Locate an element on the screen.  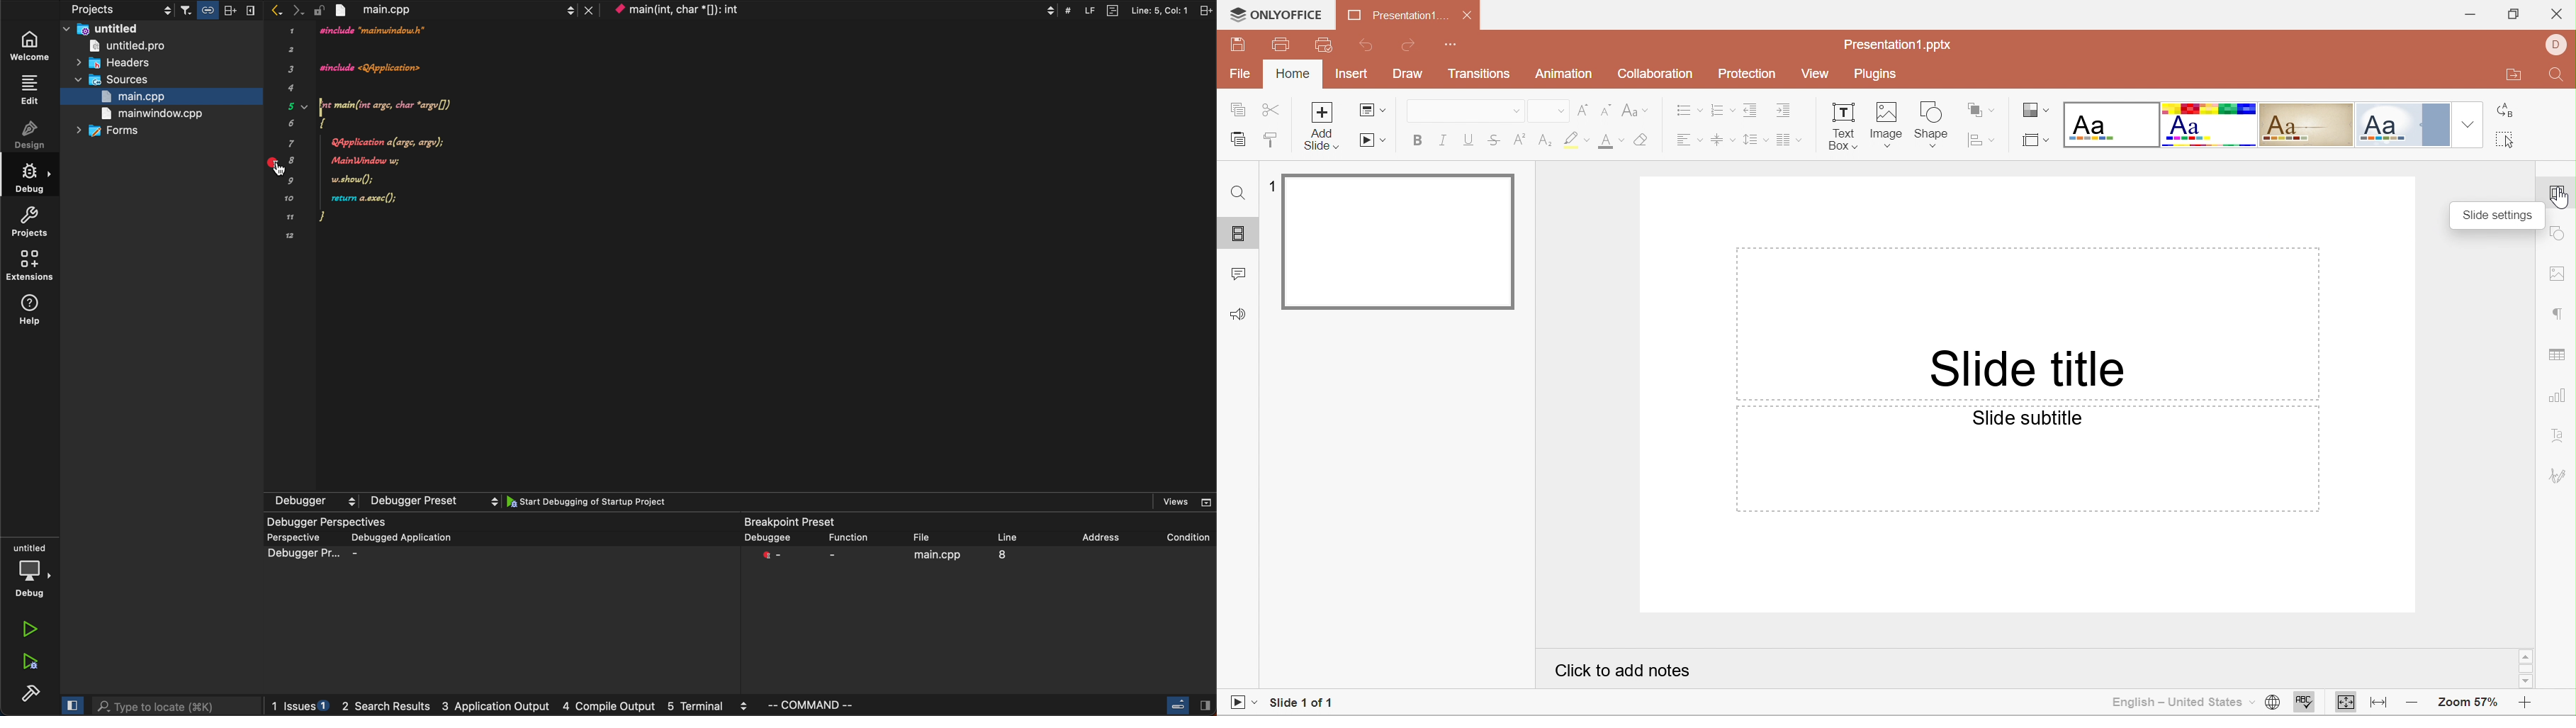
Classic is located at coordinates (2307, 127).